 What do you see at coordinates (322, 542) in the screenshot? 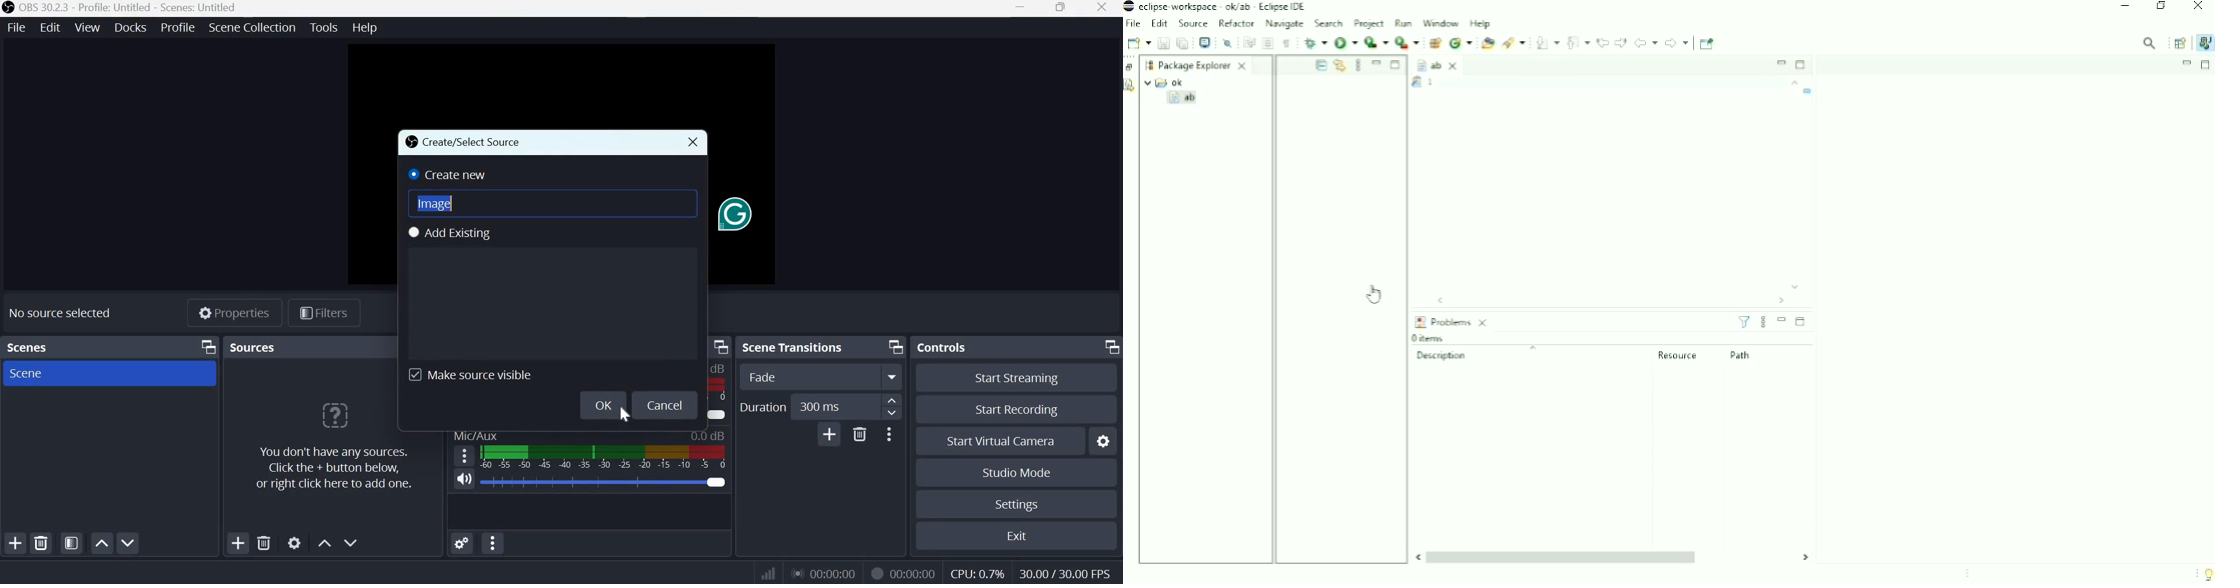
I see `Move source(s) up` at bounding box center [322, 542].